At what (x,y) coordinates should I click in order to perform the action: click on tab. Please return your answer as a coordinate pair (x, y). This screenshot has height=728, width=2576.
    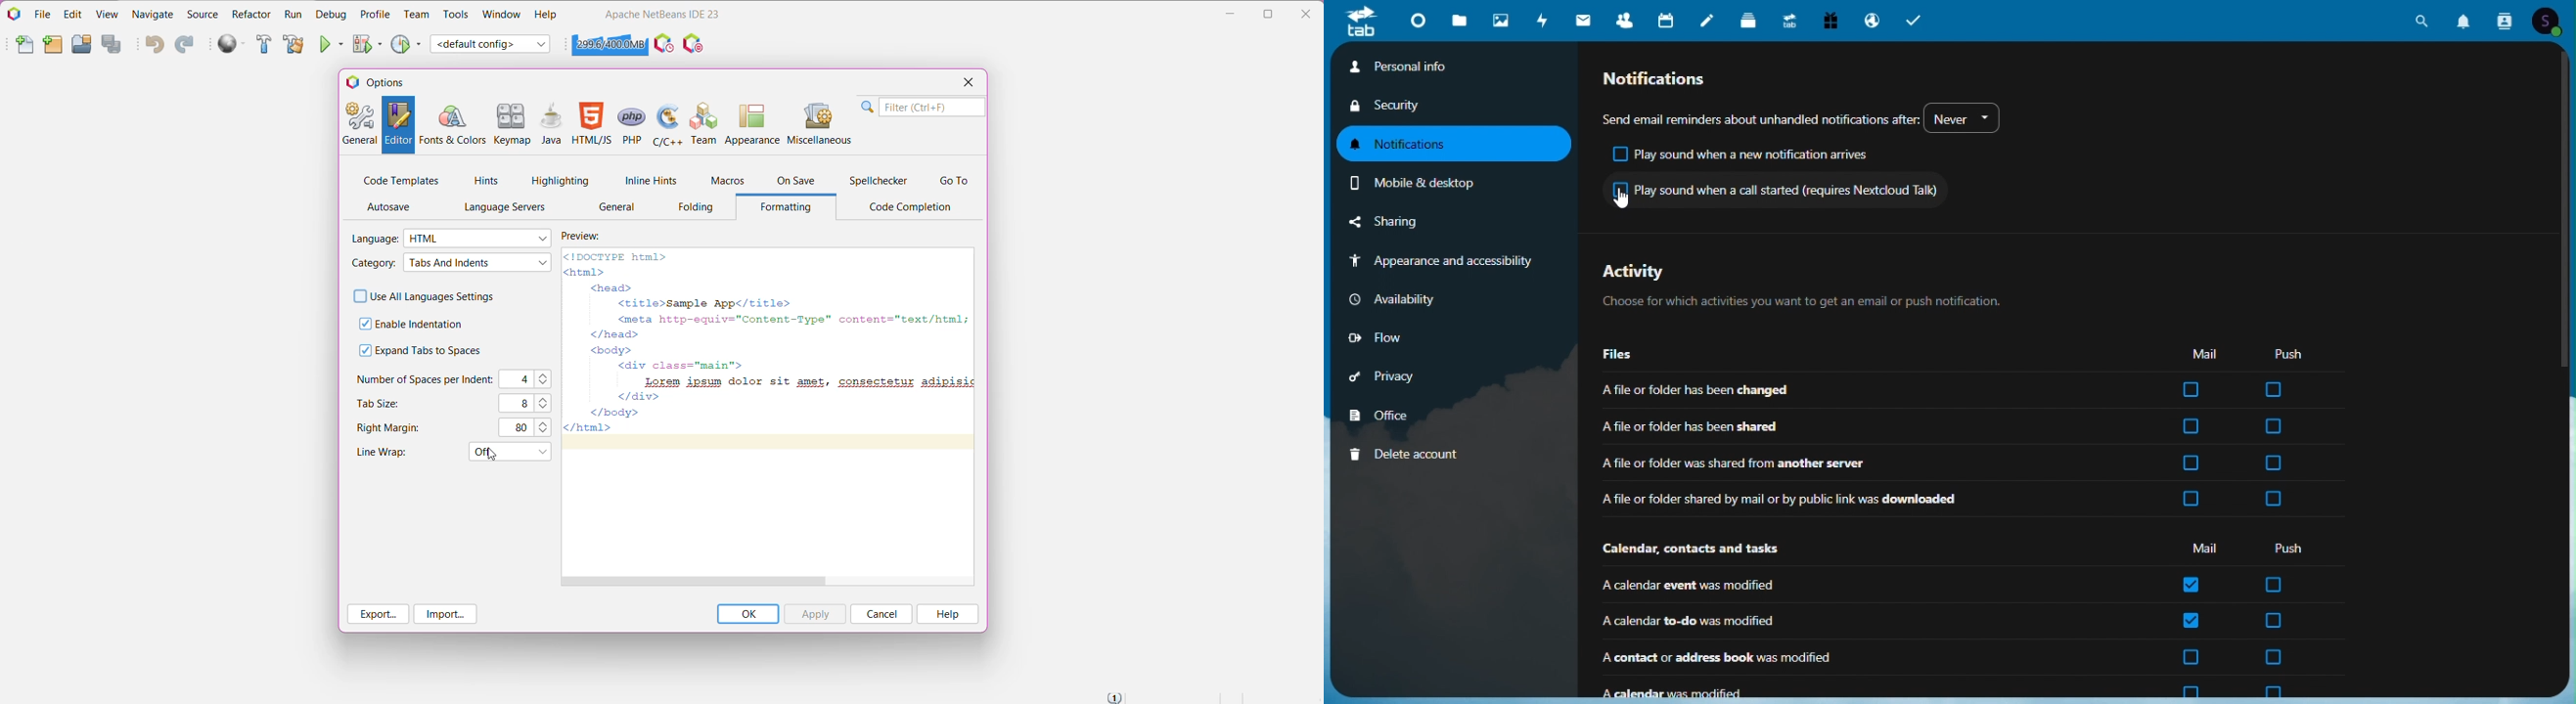
    Looking at the image, I should click on (1354, 21).